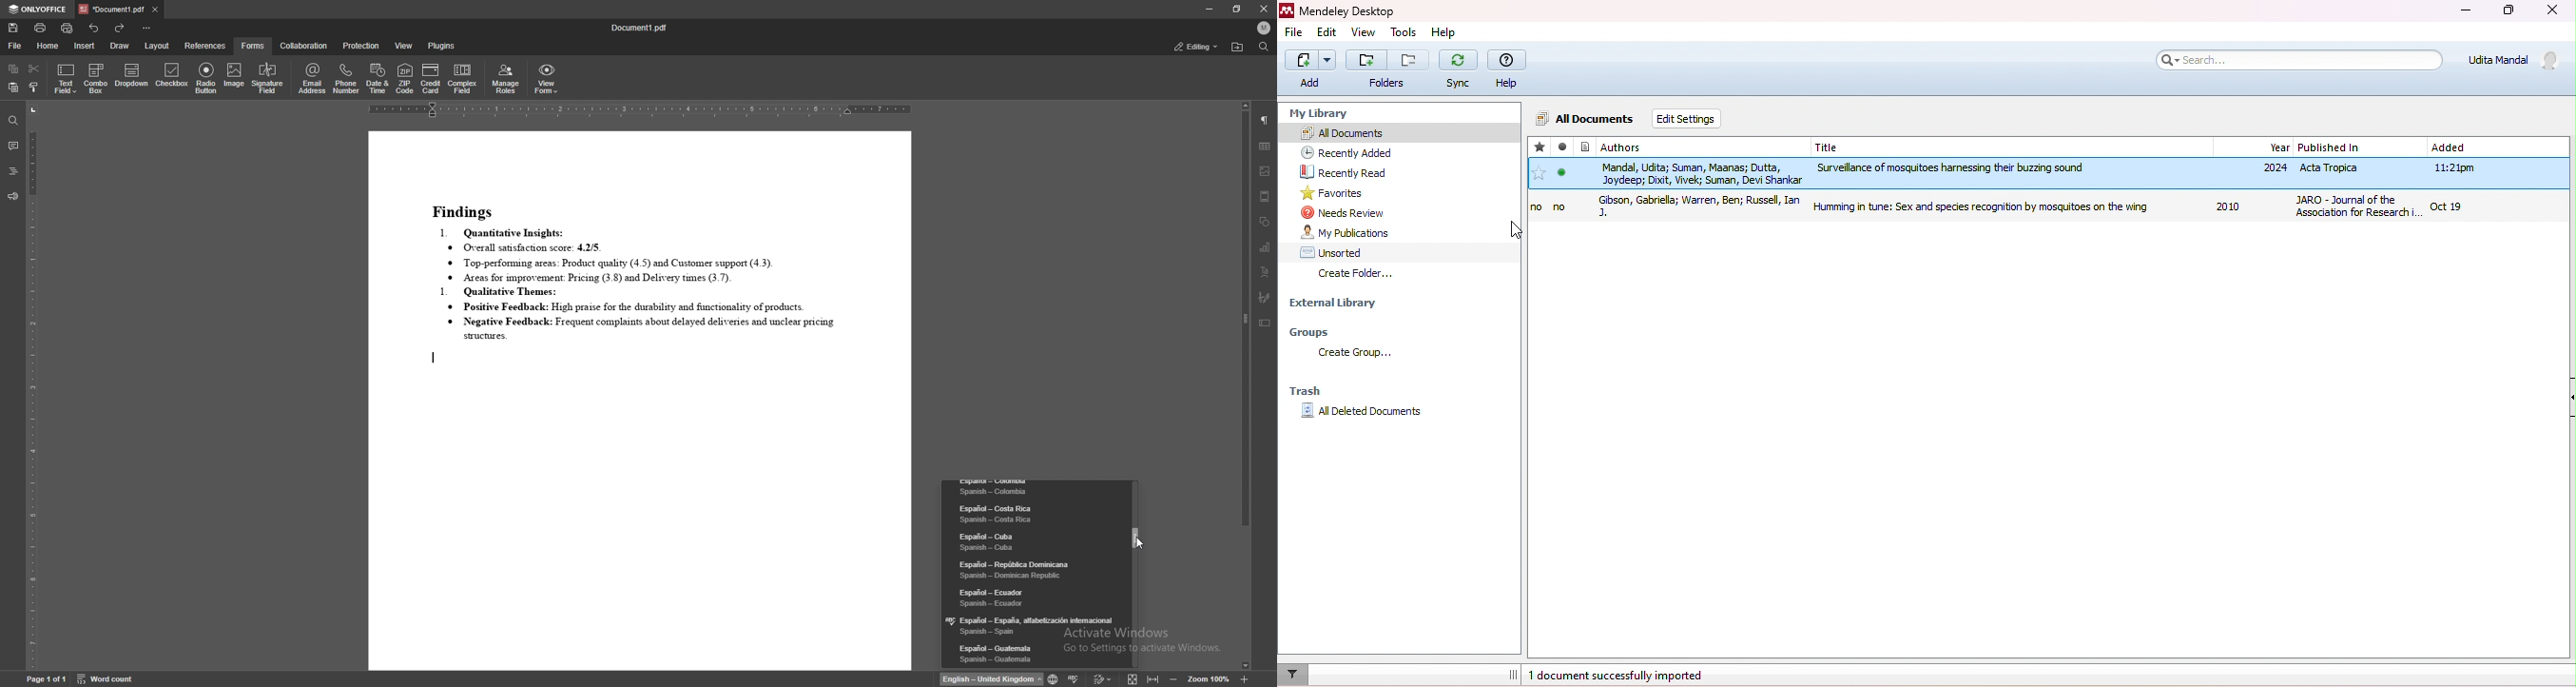  What do you see at coordinates (13, 69) in the screenshot?
I see `copy` at bounding box center [13, 69].